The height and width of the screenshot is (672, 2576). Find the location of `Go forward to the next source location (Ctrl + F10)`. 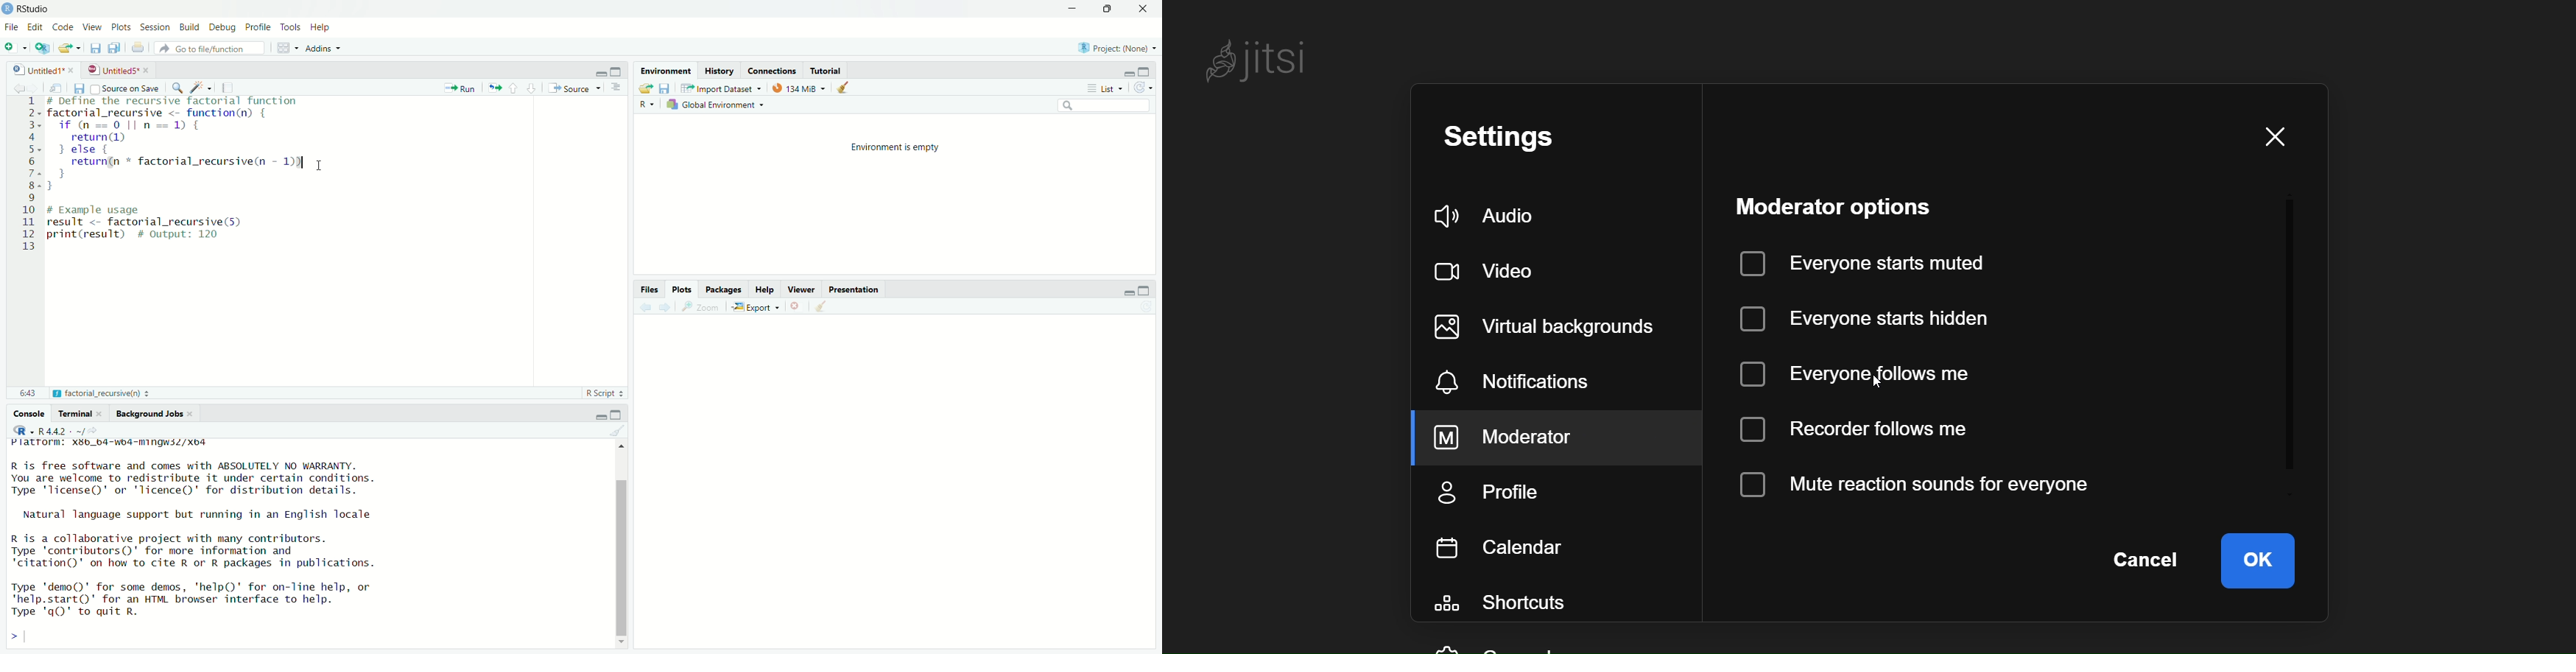

Go forward to the next source location (Ctrl + F10) is located at coordinates (667, 306).